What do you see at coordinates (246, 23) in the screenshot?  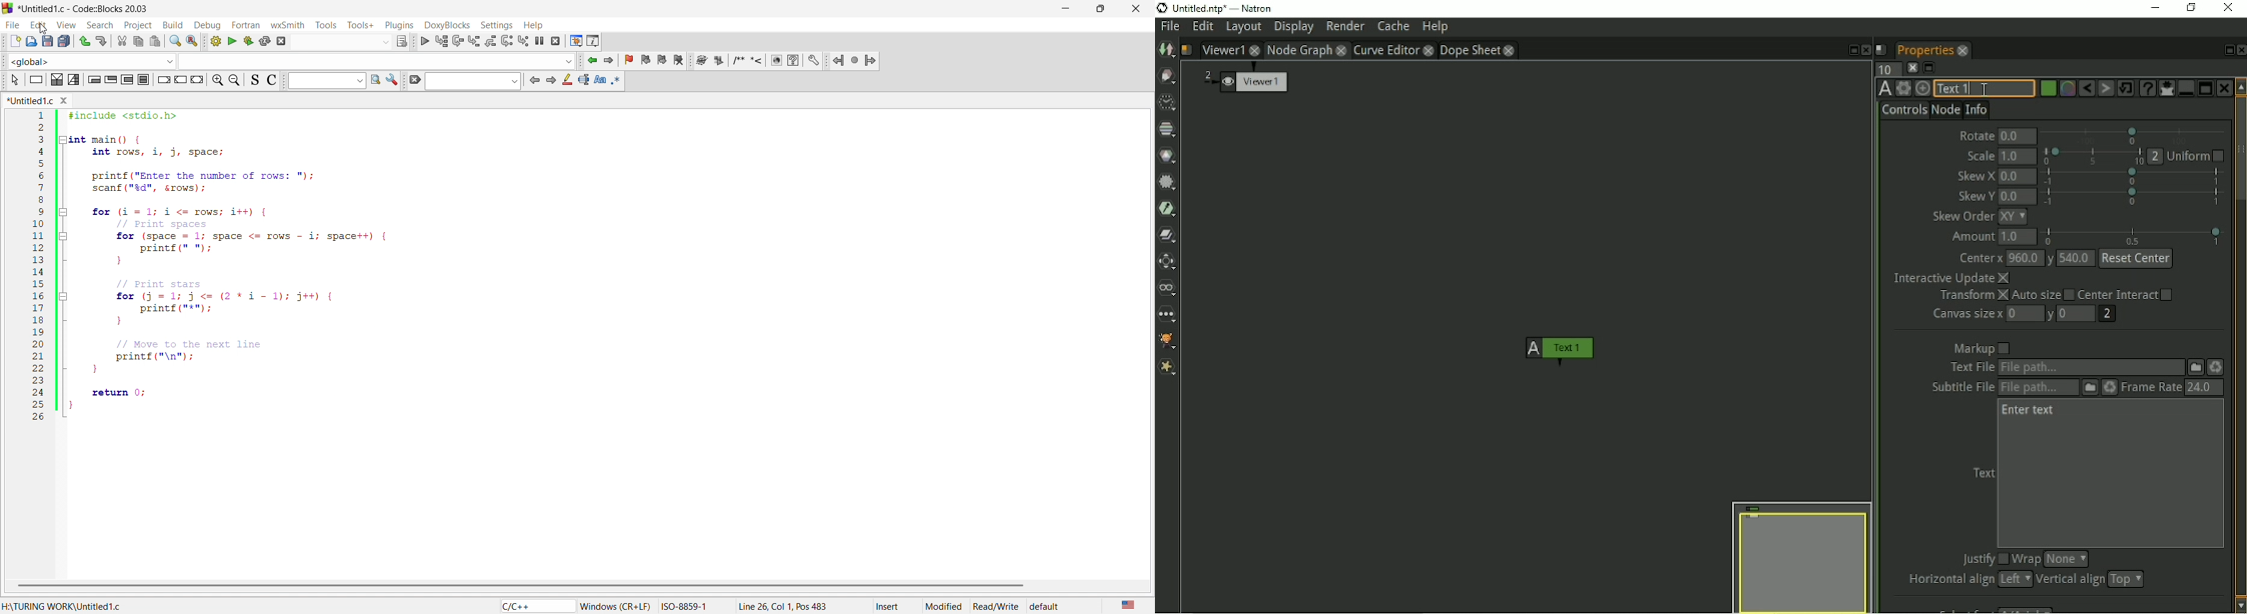 I see `fortran` at bounding box center [246, 23].